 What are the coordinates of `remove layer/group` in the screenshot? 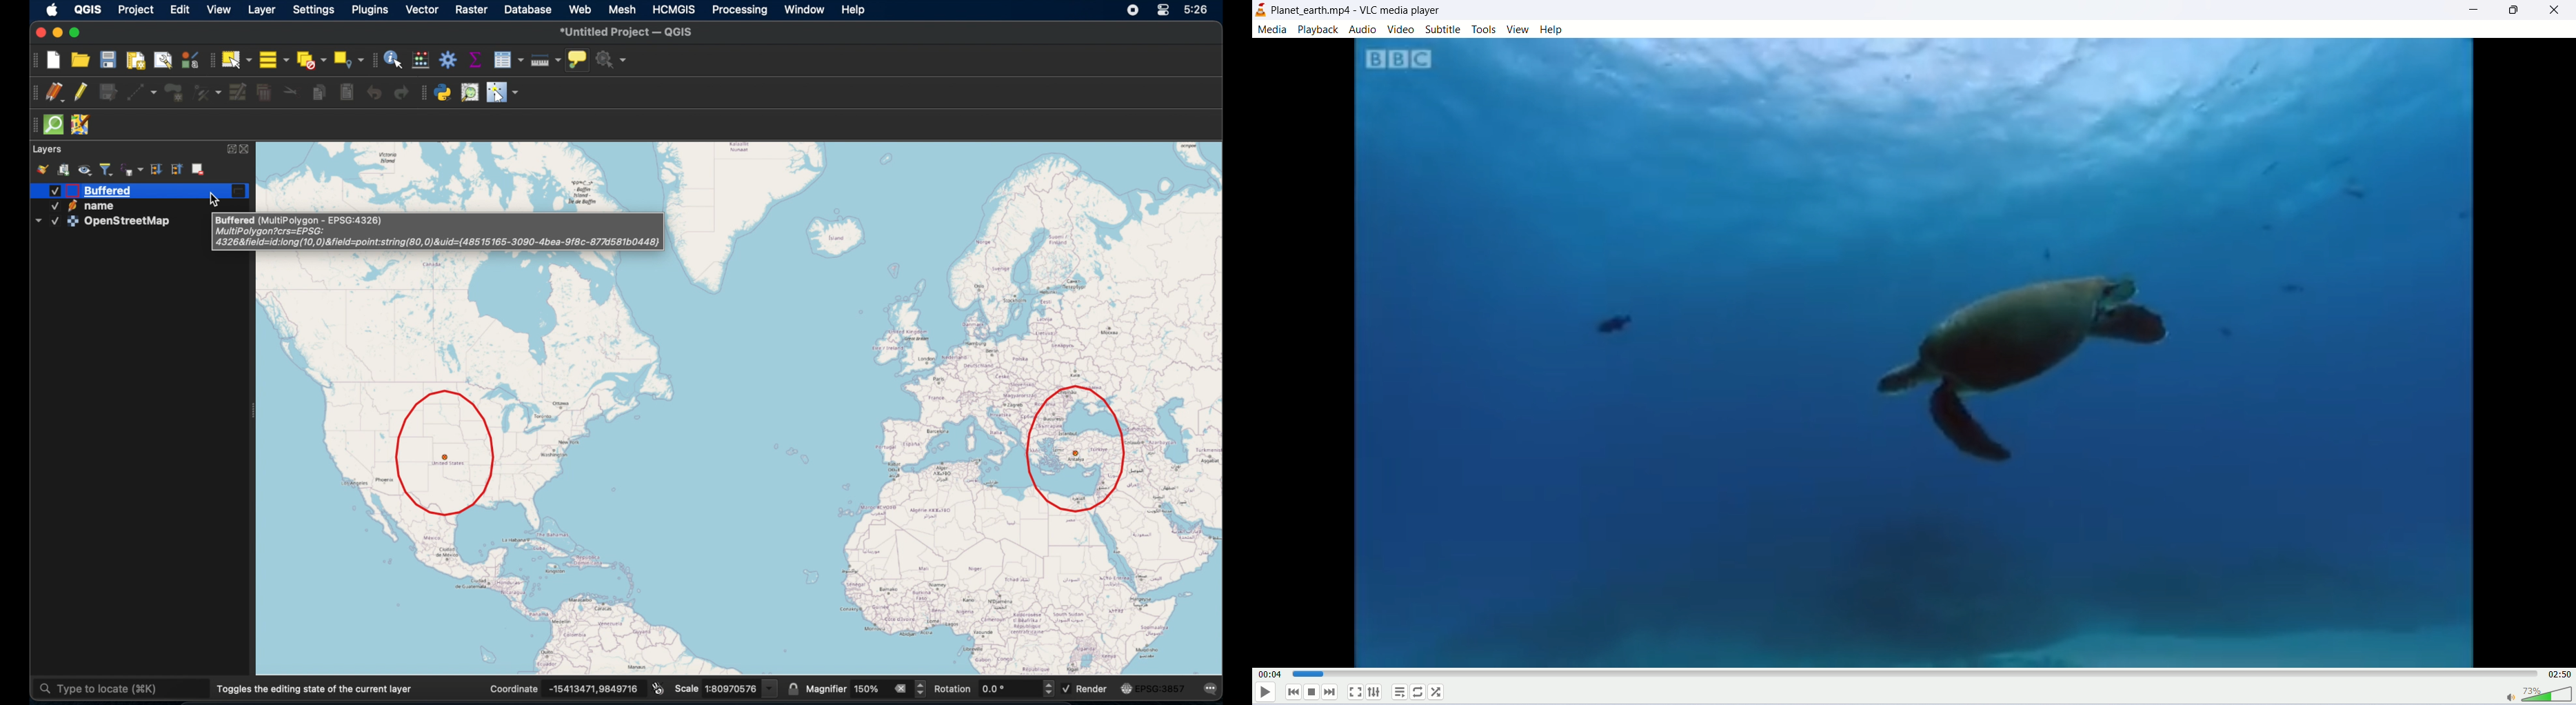 It's located at (200, 168).